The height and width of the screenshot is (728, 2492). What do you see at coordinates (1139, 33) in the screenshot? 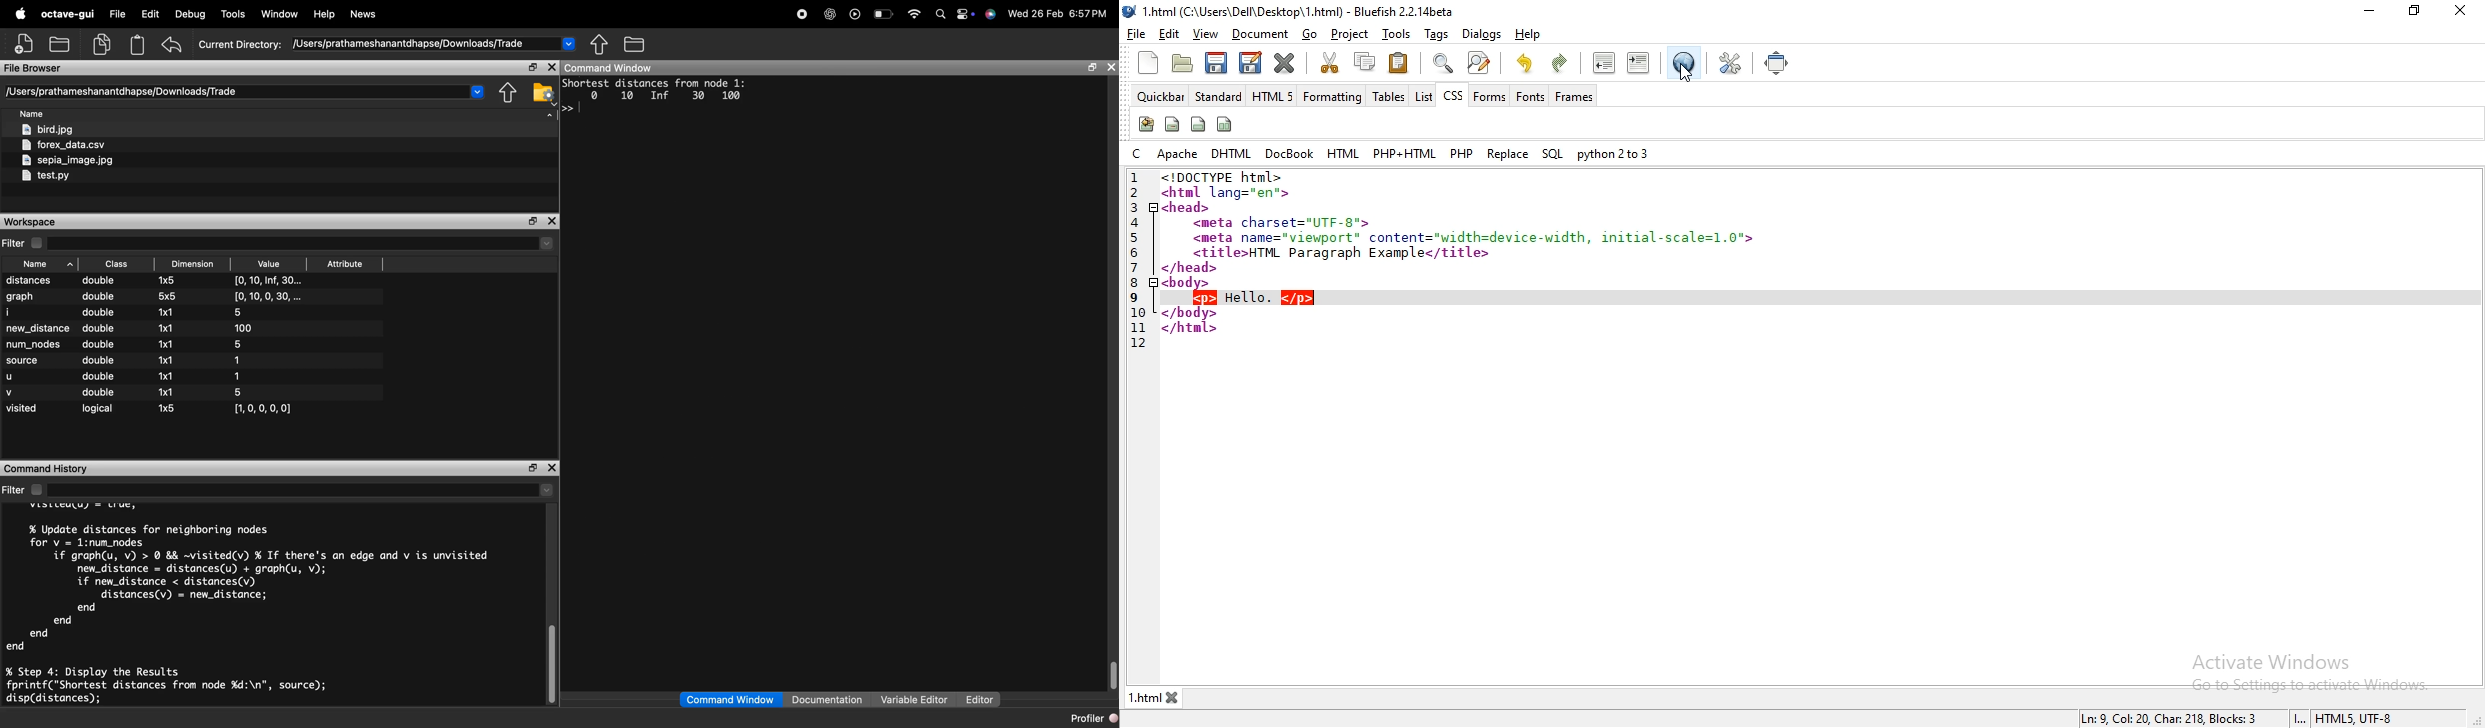
I see `file` at bounding box center [1139, 33].